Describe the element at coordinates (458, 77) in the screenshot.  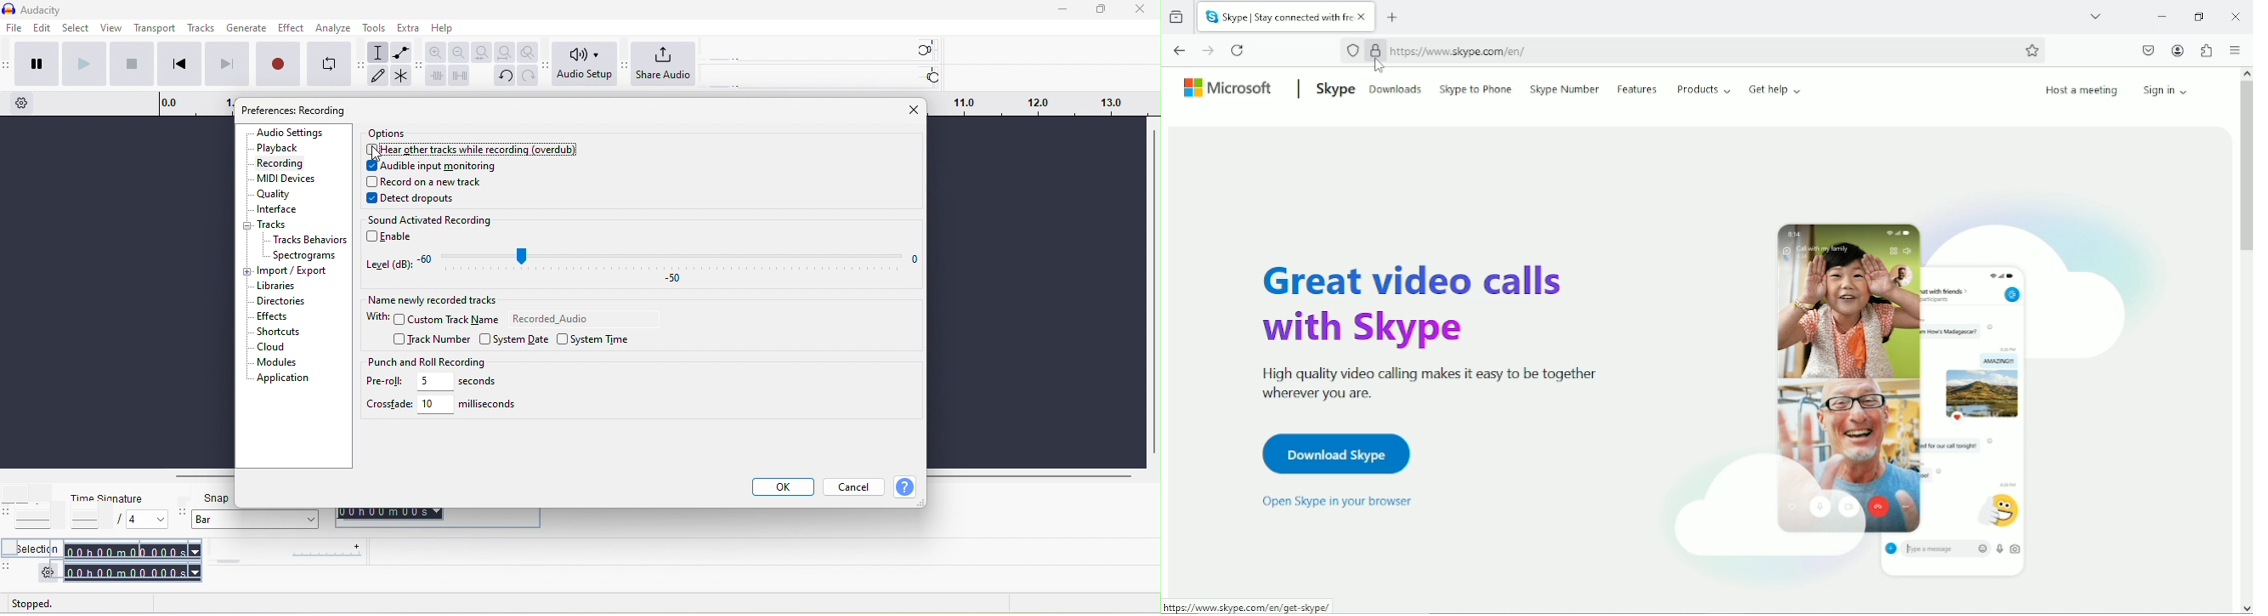
I see `silence audio selection` at that location.